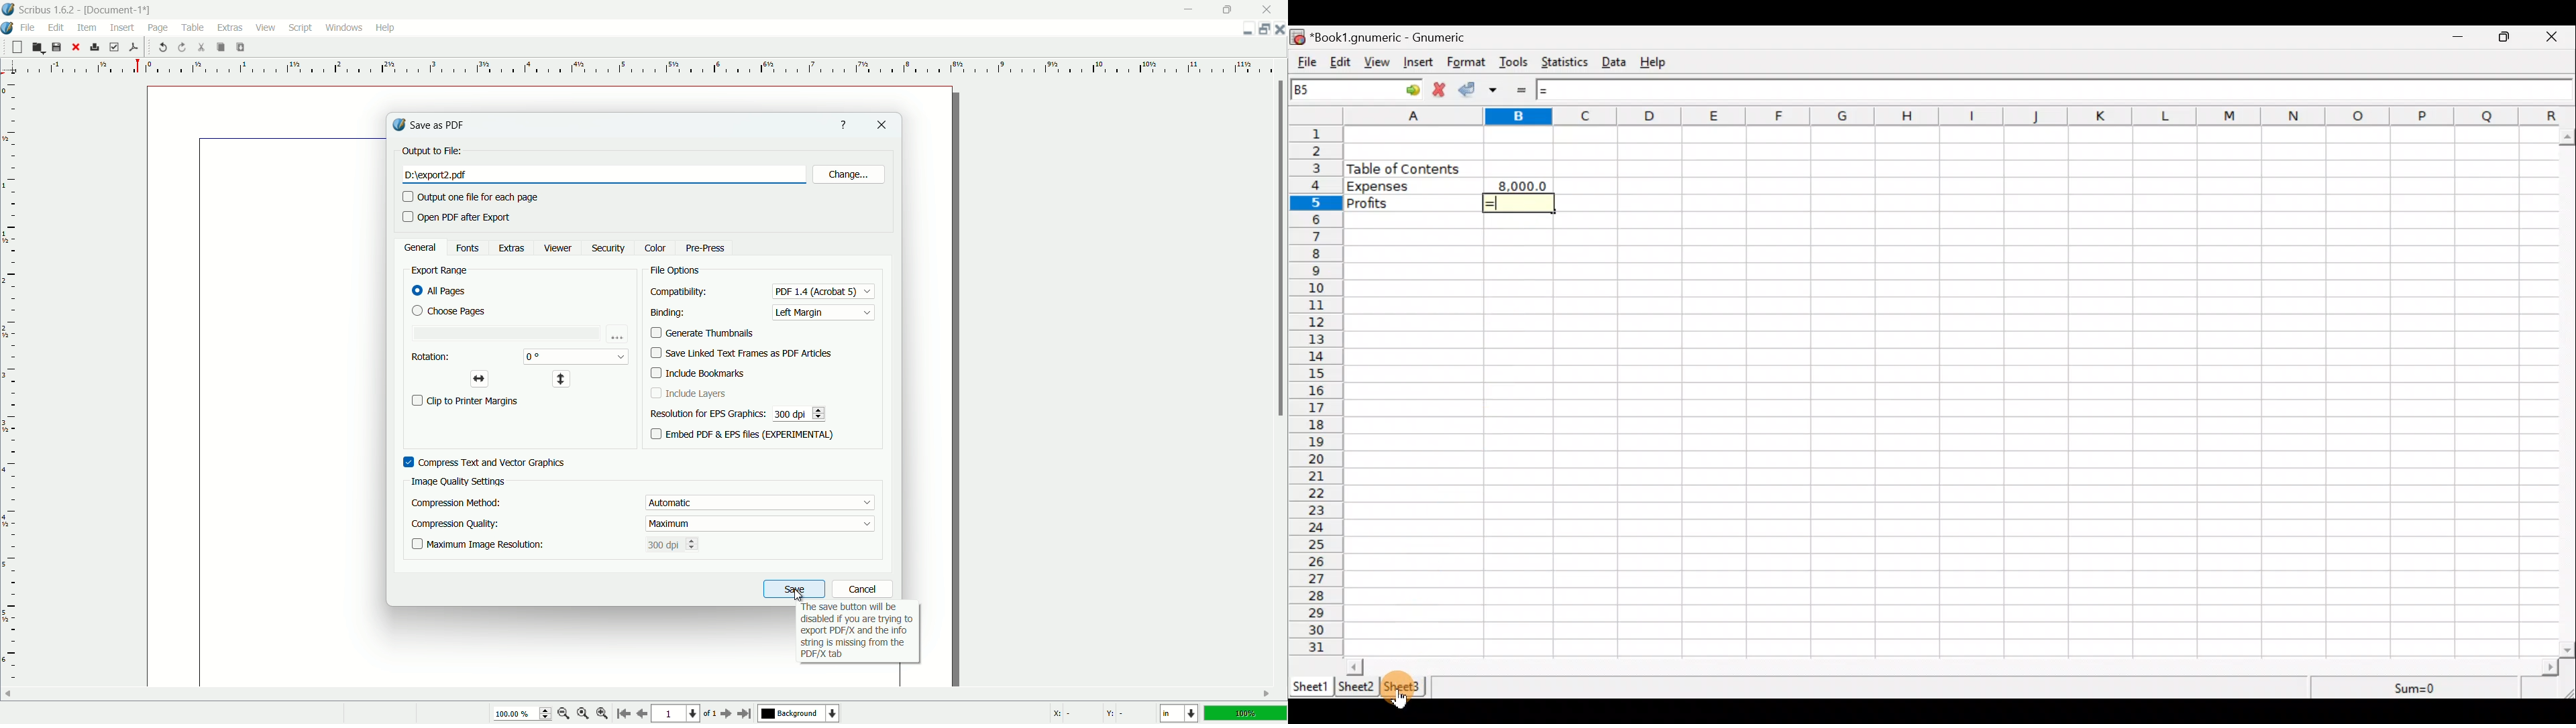 The height and width of the screenshot is (728, 2576). What do you see at coordinates (1244, 31) in the screenshot?
I see `minimize document` at bounding box center [1244, 31].